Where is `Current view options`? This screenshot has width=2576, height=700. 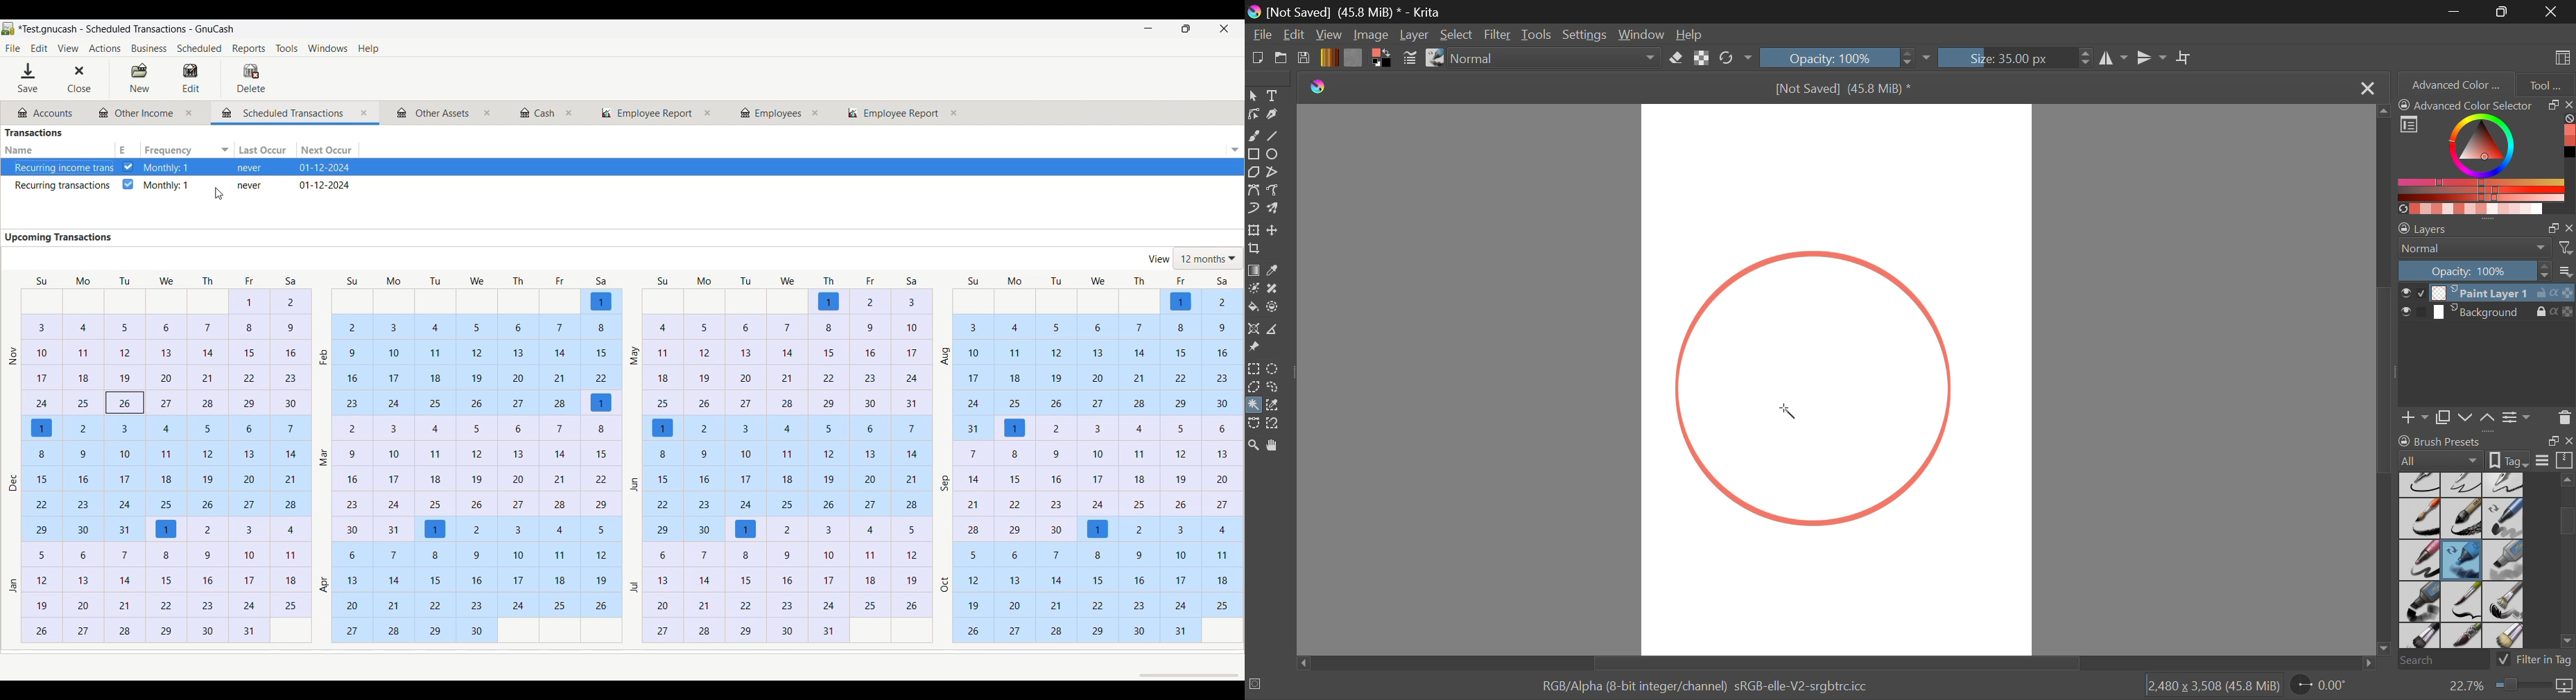 Current view options is located at coordinates (1194, 258).